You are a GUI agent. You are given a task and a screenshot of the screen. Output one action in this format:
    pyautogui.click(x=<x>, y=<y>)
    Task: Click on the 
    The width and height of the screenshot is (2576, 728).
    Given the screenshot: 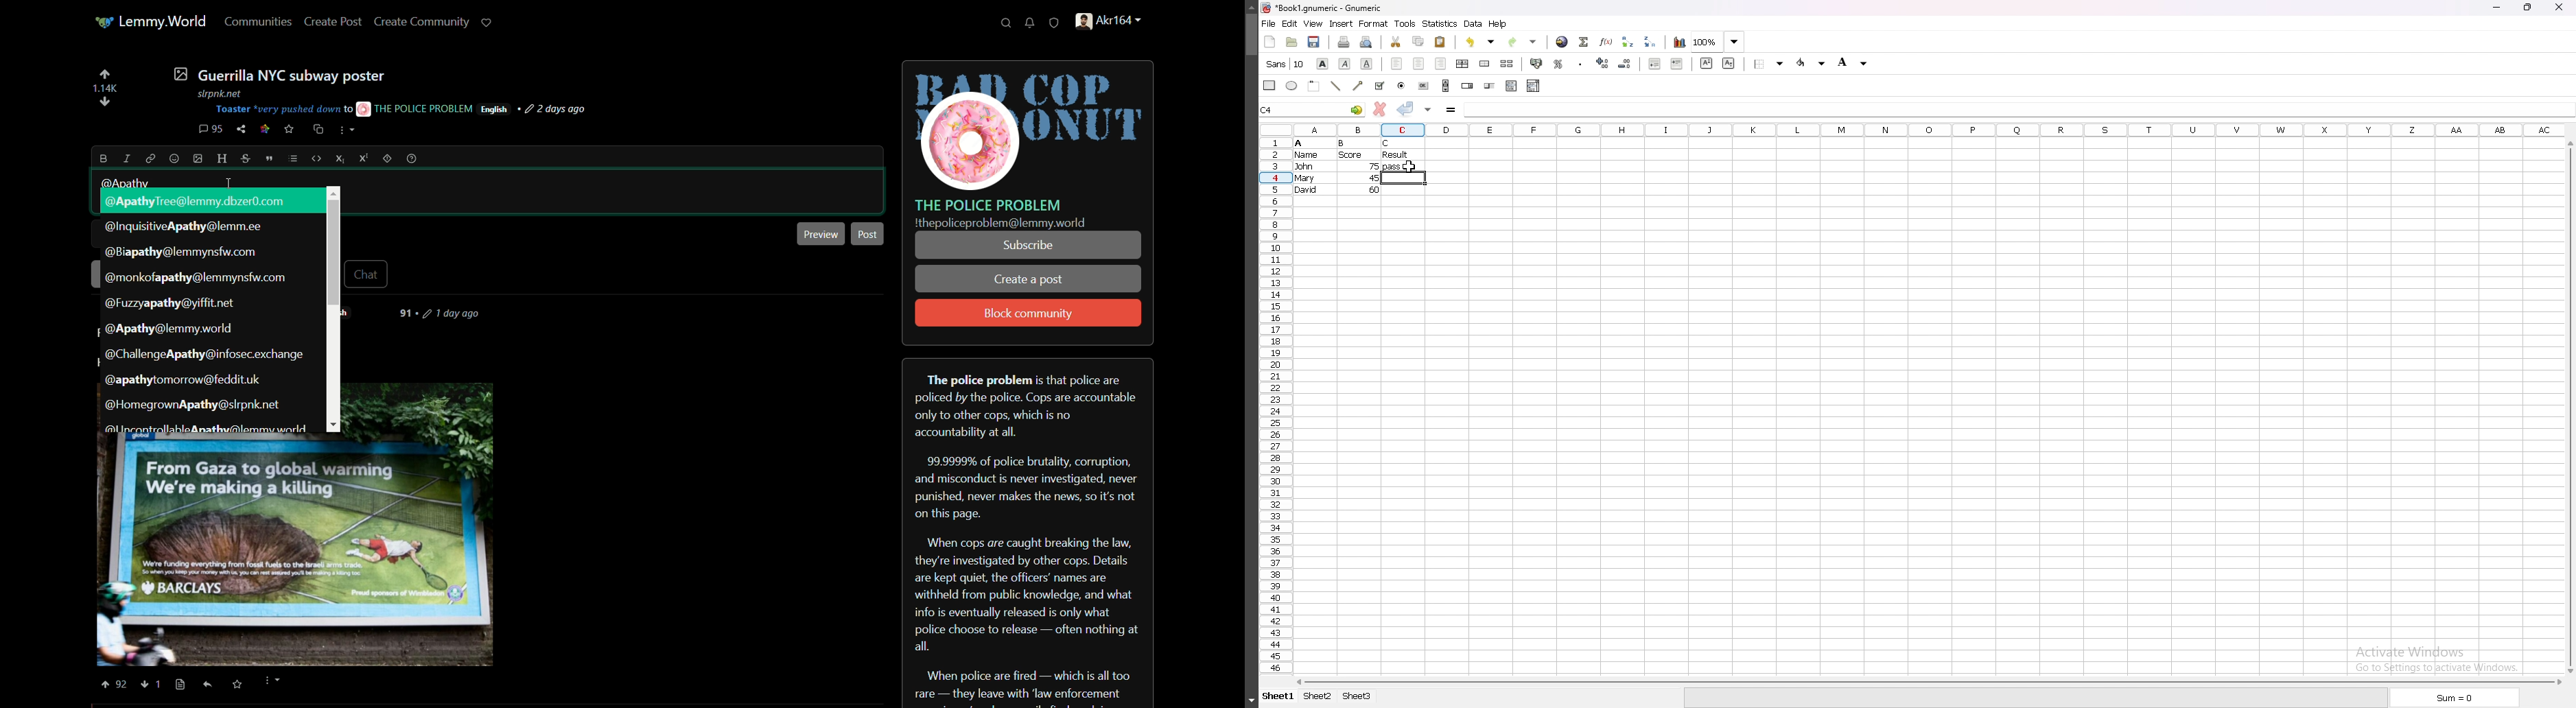 What is the action you would take?
    pyautogui.click(x=146, y=685)
    